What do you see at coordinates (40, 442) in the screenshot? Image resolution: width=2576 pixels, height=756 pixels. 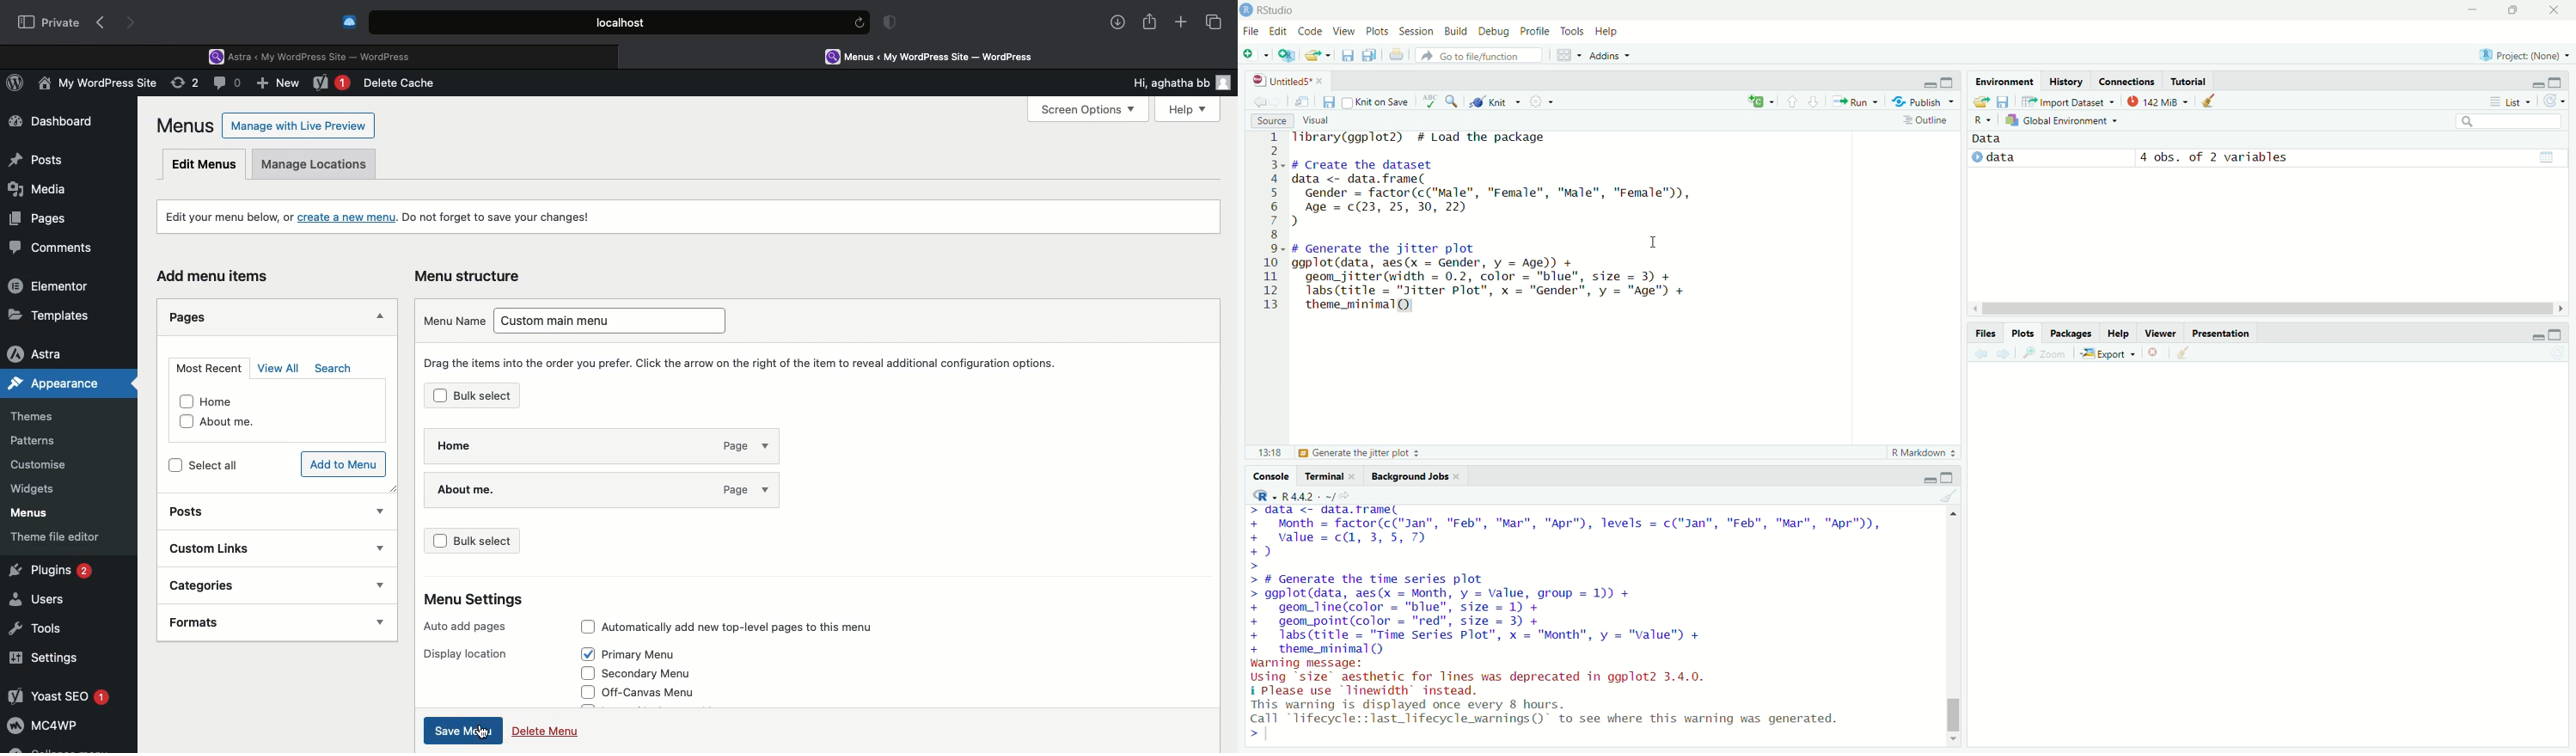 I see `Patterns` at bounding box center [40, 442].